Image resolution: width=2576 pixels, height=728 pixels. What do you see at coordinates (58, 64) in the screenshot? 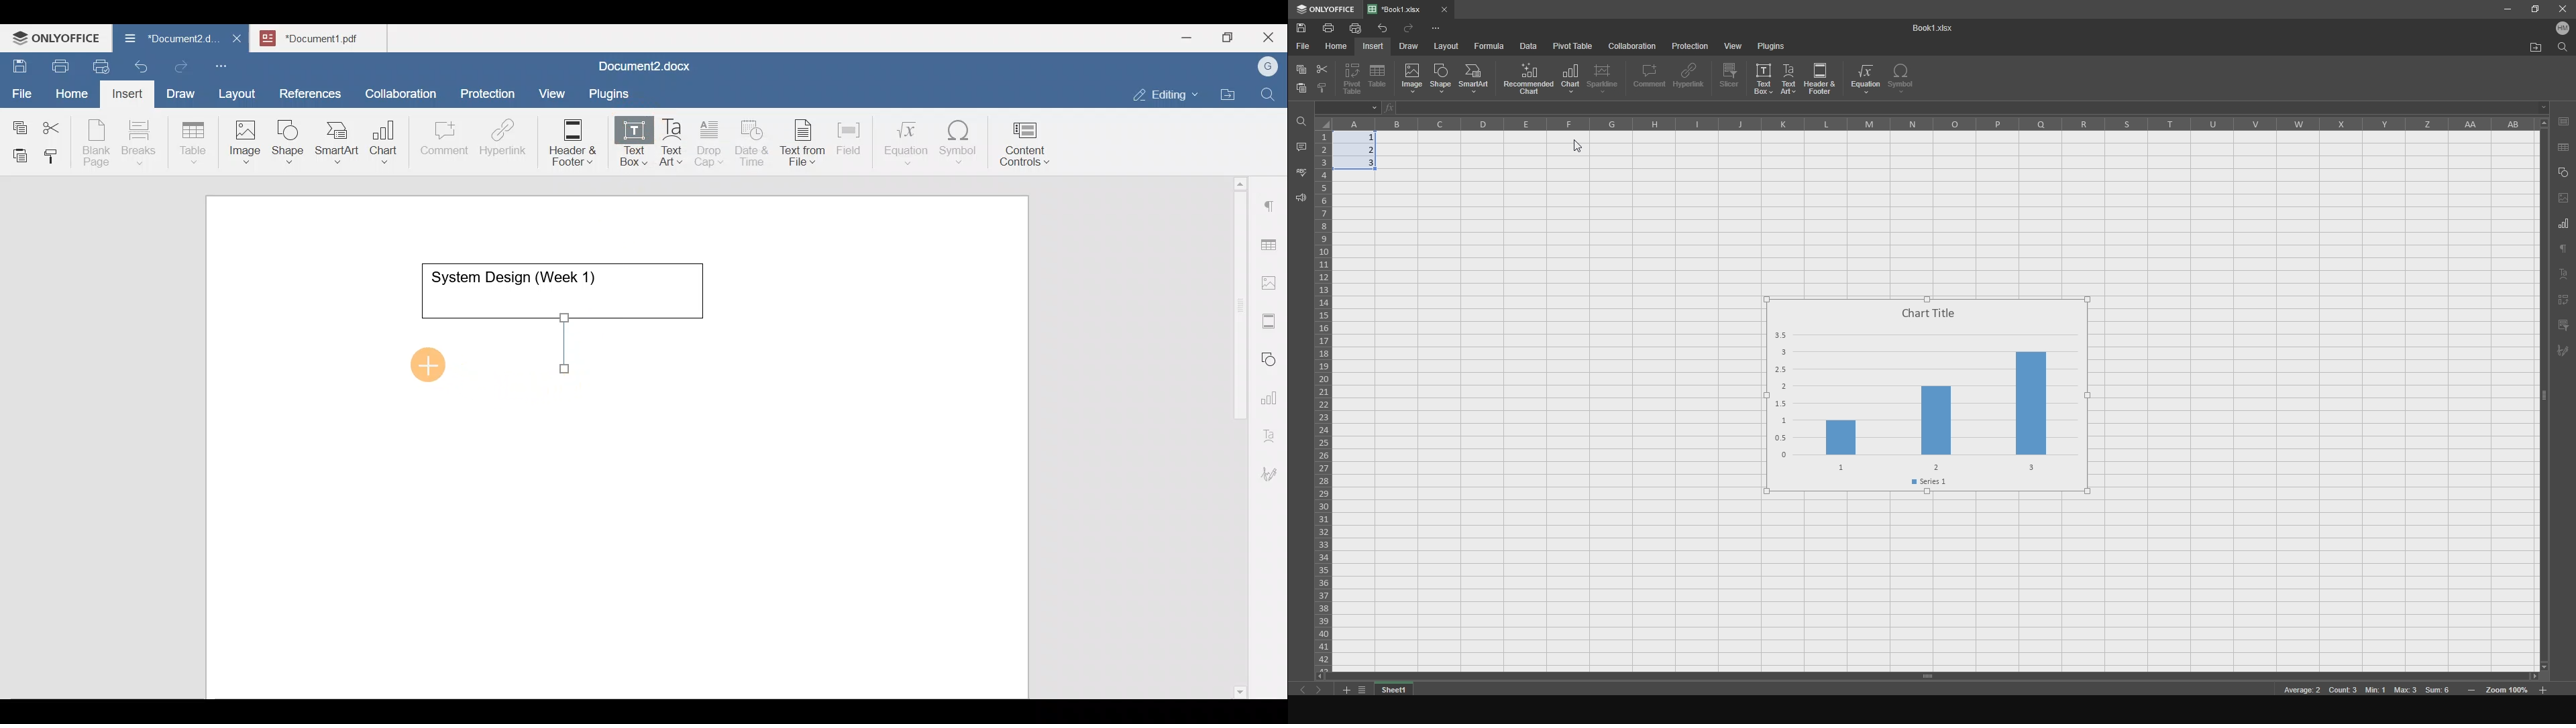
I see `Print file` at bounding box center [58, 64].